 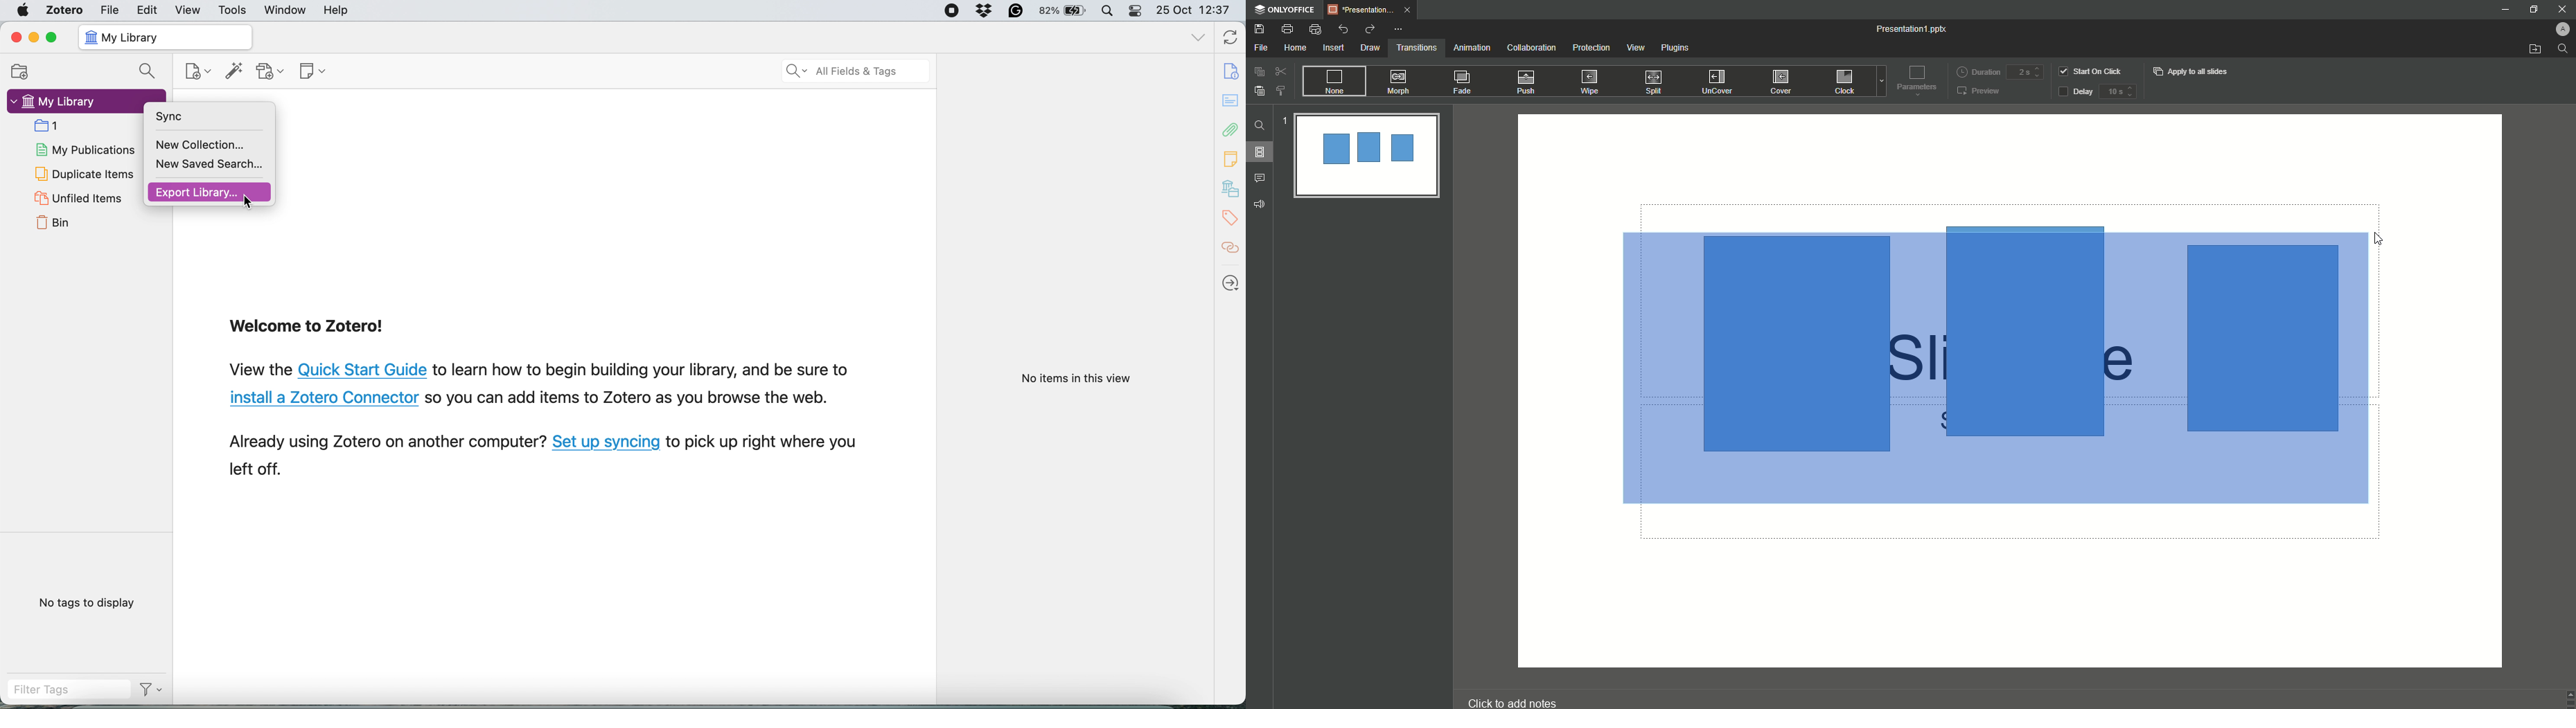 I want to click on note, so click(x=1231, y=161).